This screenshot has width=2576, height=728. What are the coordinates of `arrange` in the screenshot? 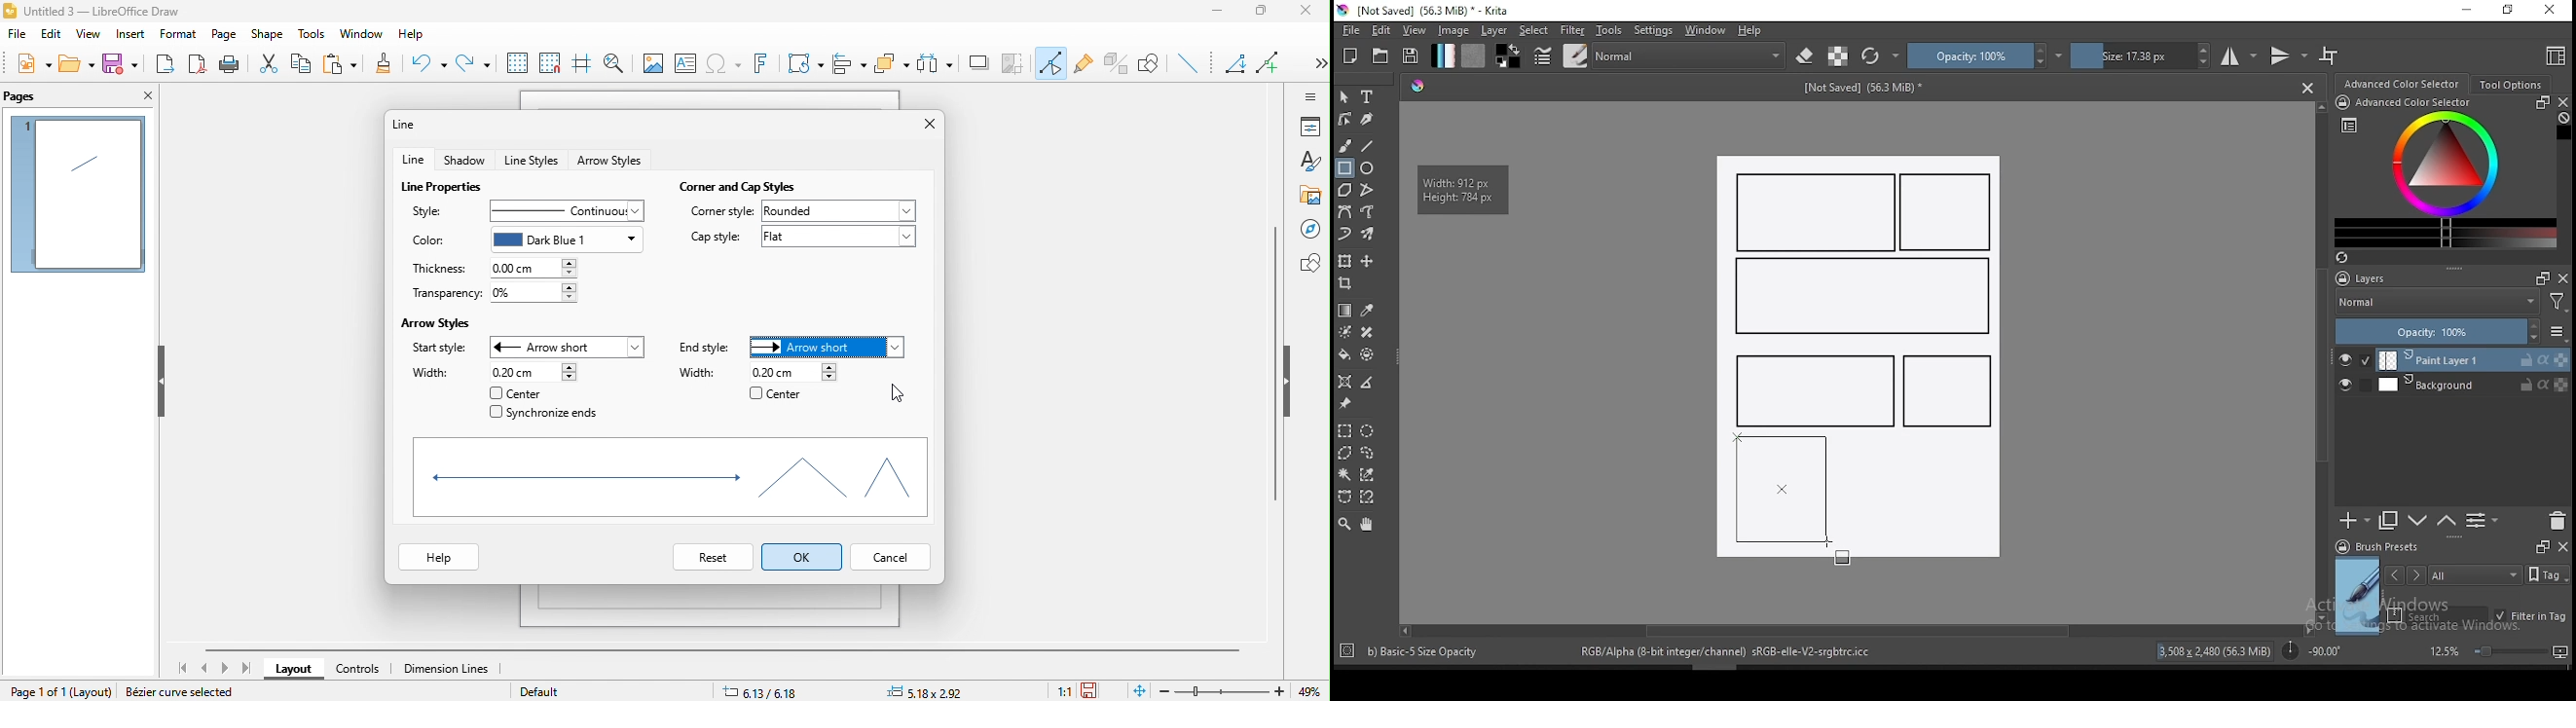 It's located at (892, 64).